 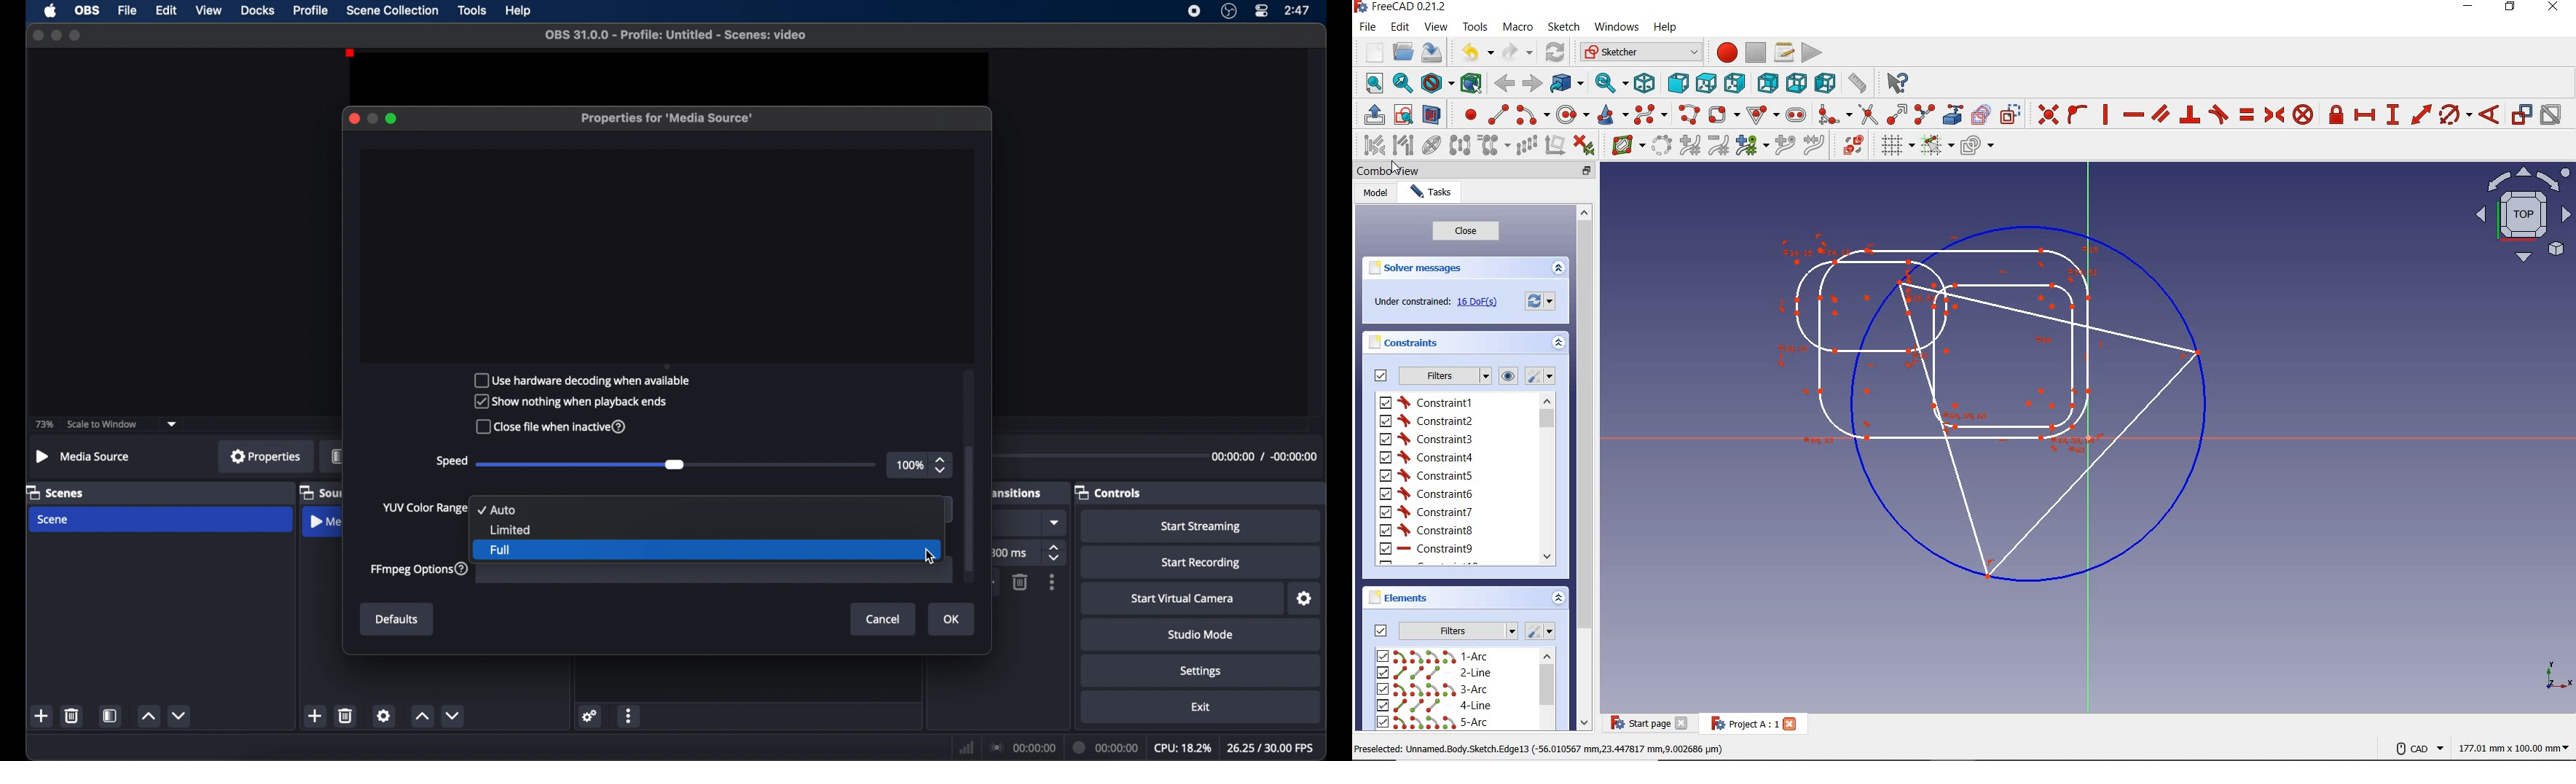 What do you see at coordinates (1638, 724) in the screenshot?
I see `start page` at bounding box center [1638, 724].